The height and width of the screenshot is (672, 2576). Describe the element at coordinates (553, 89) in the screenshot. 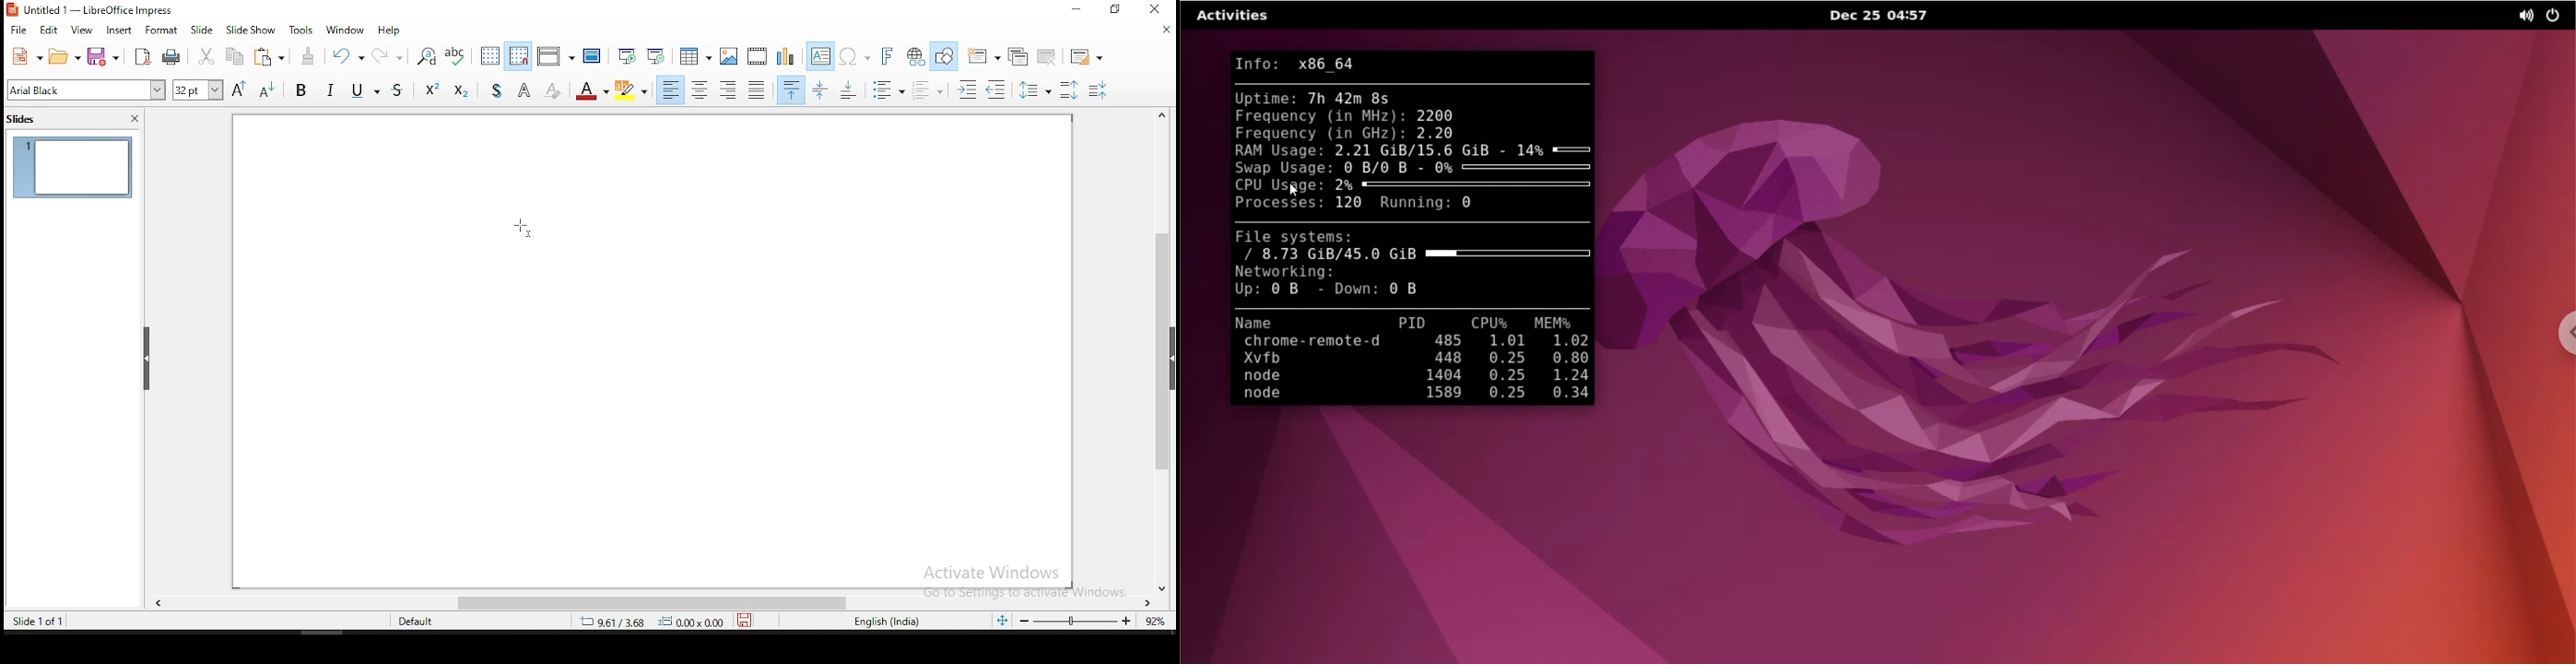

I see `Erase style` at that location.